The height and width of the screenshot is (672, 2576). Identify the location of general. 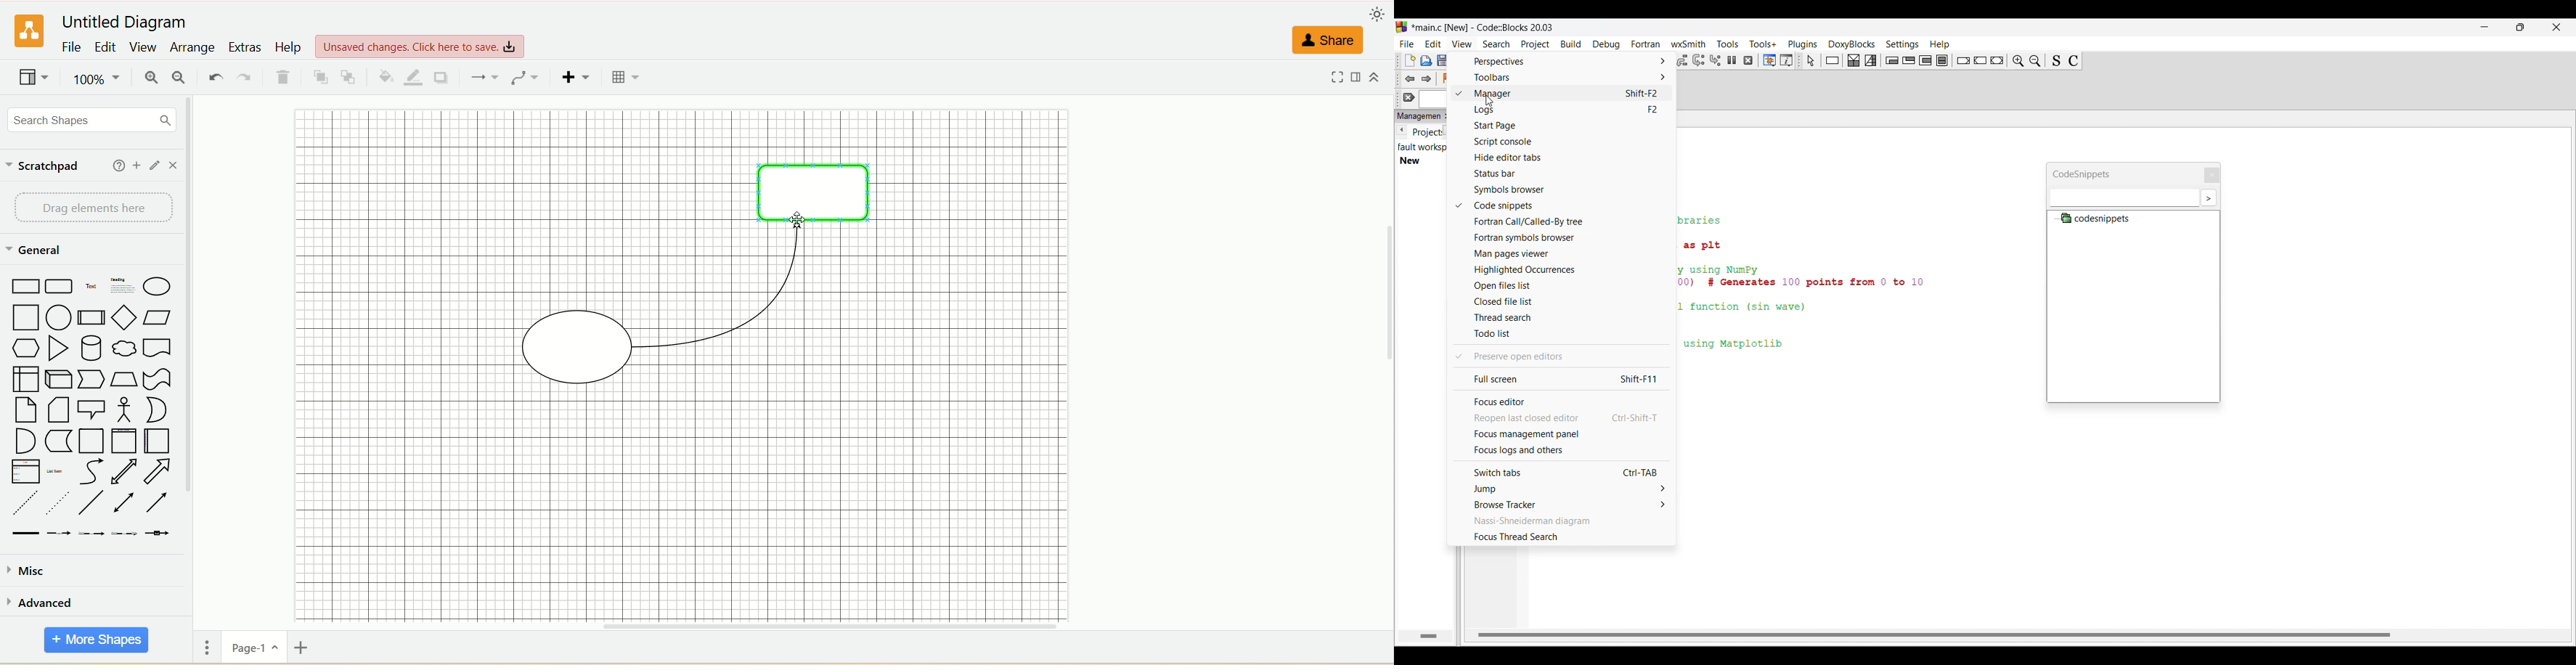
(36, 251).